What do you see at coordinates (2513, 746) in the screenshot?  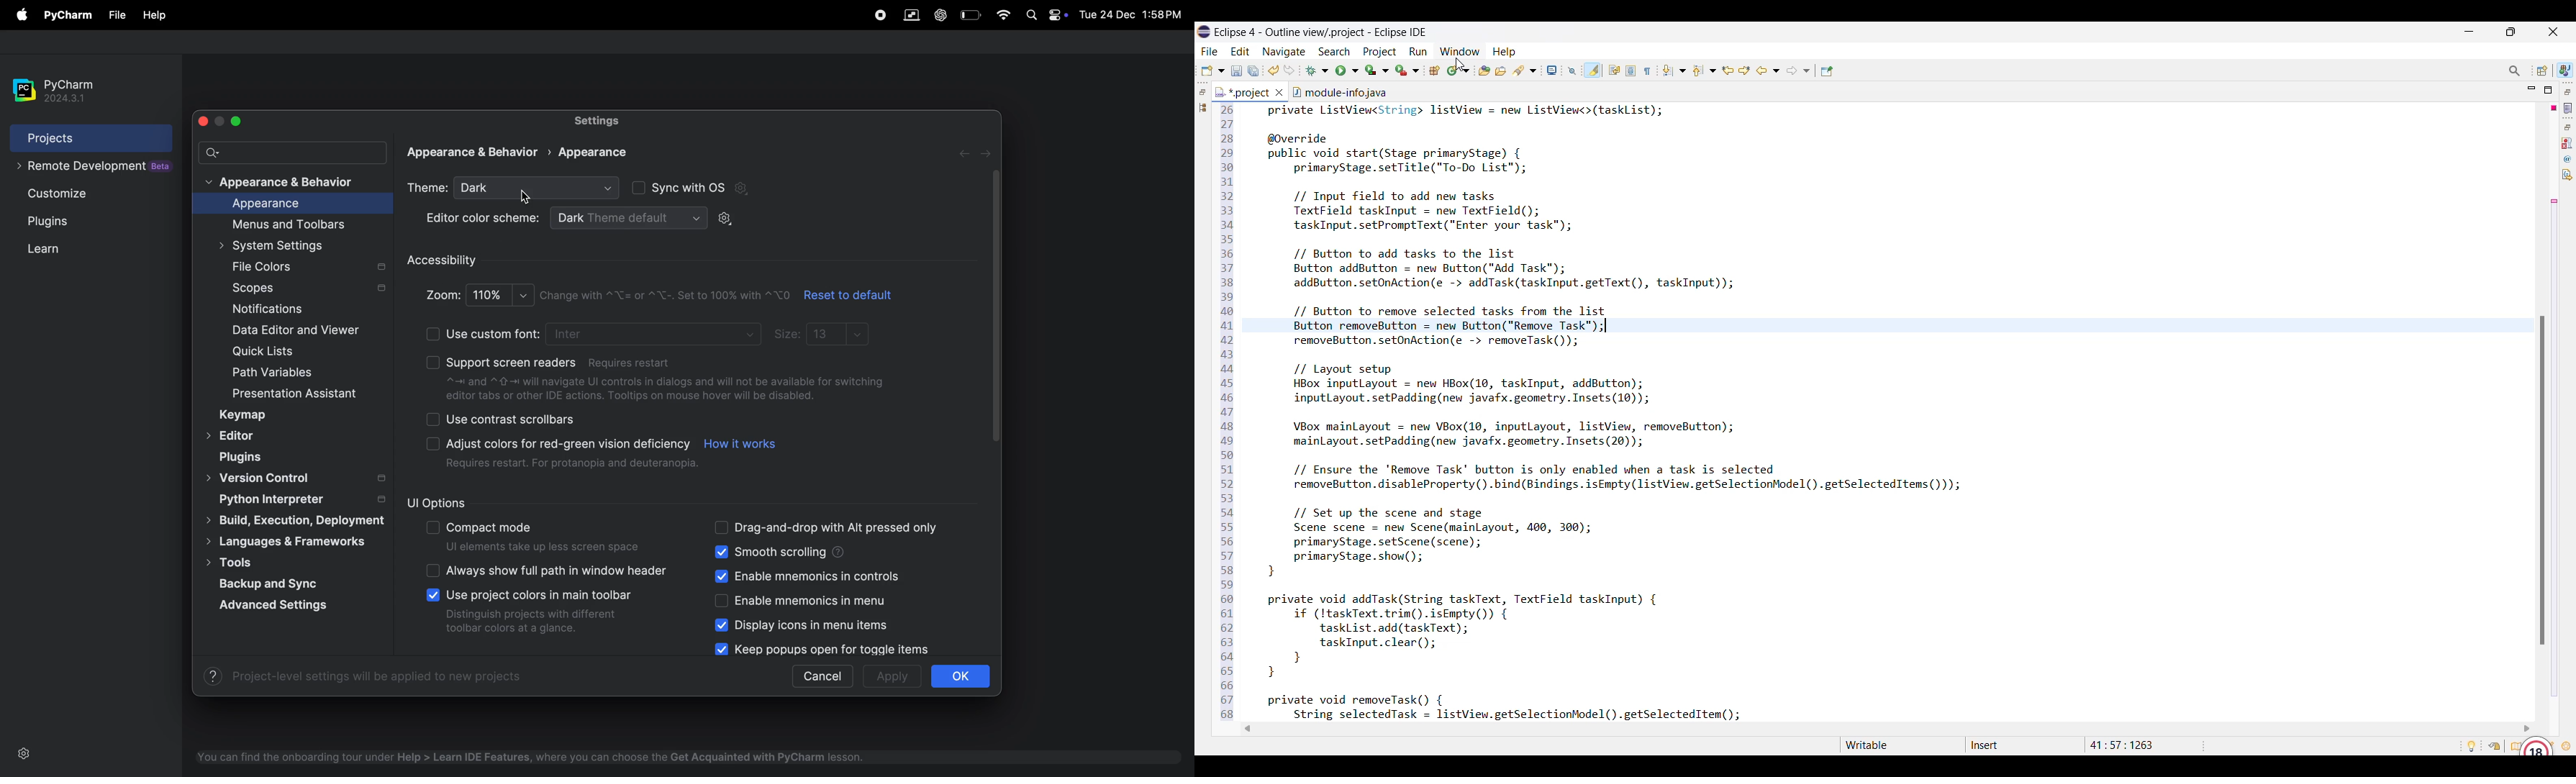 I see `Overview` at bounding box center [2513, 746].